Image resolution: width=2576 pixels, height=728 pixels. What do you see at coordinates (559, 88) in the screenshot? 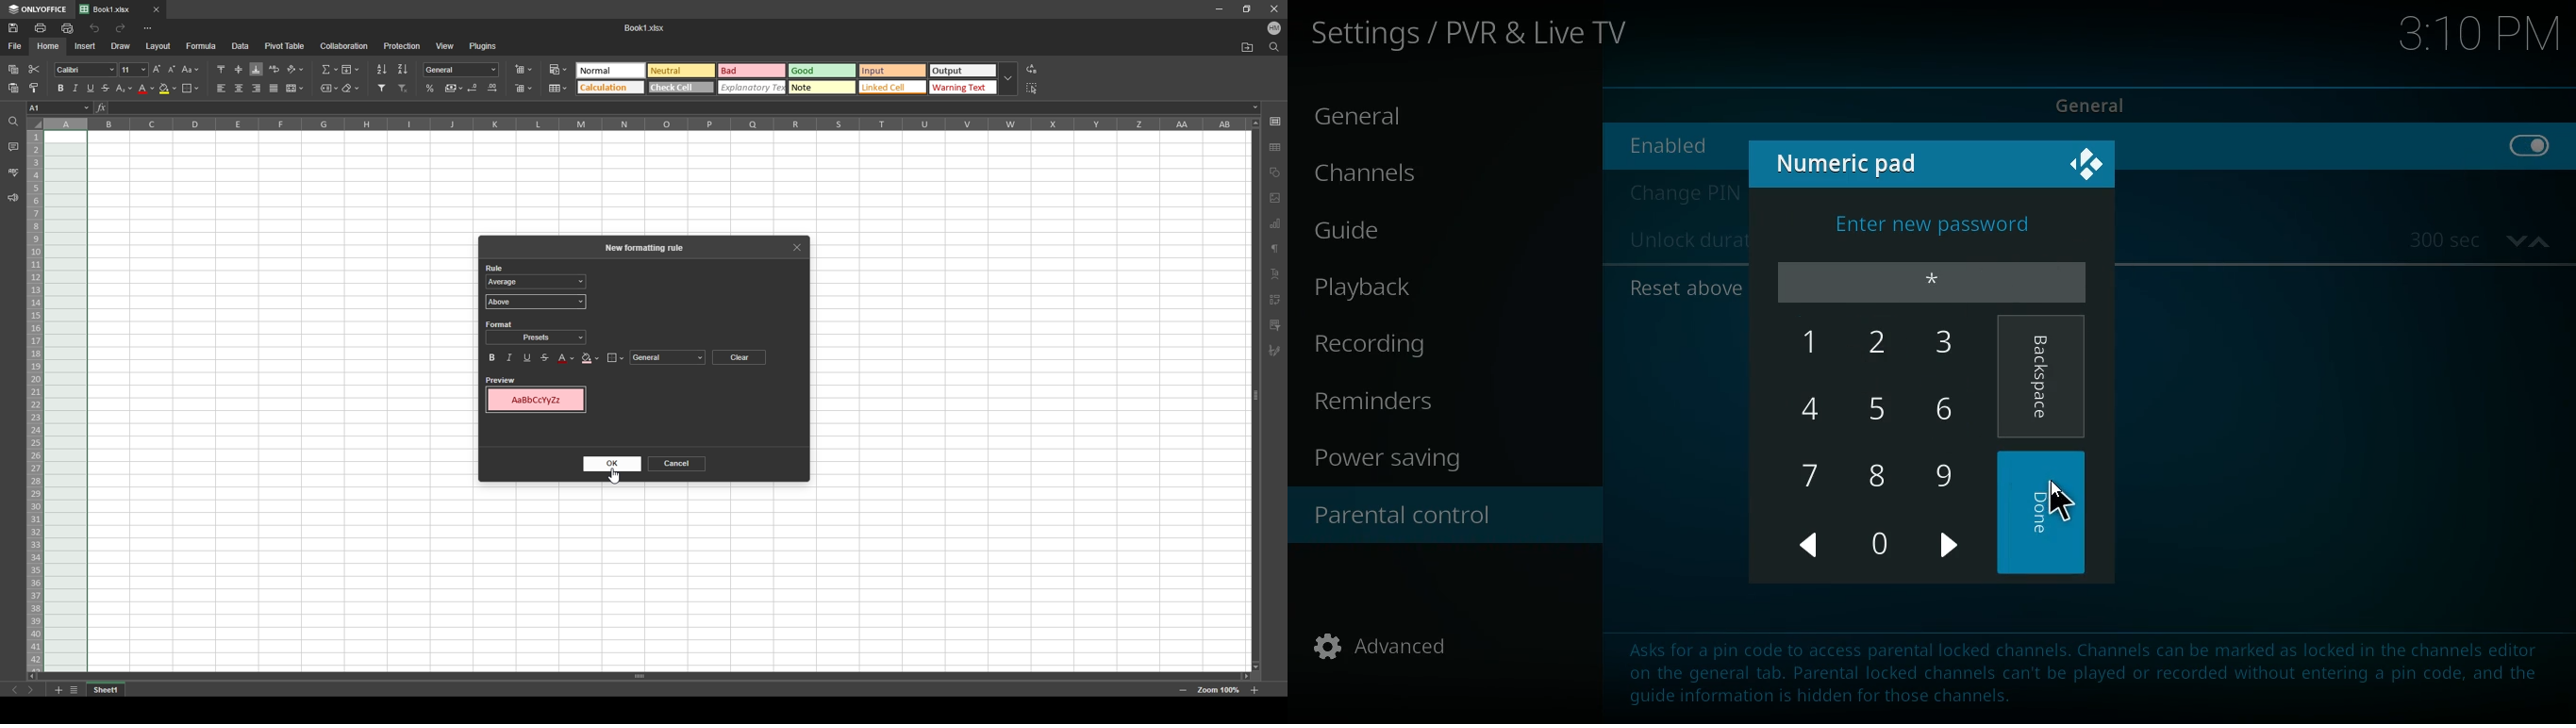
I see `format as table template` at bounding box center [559, 88].